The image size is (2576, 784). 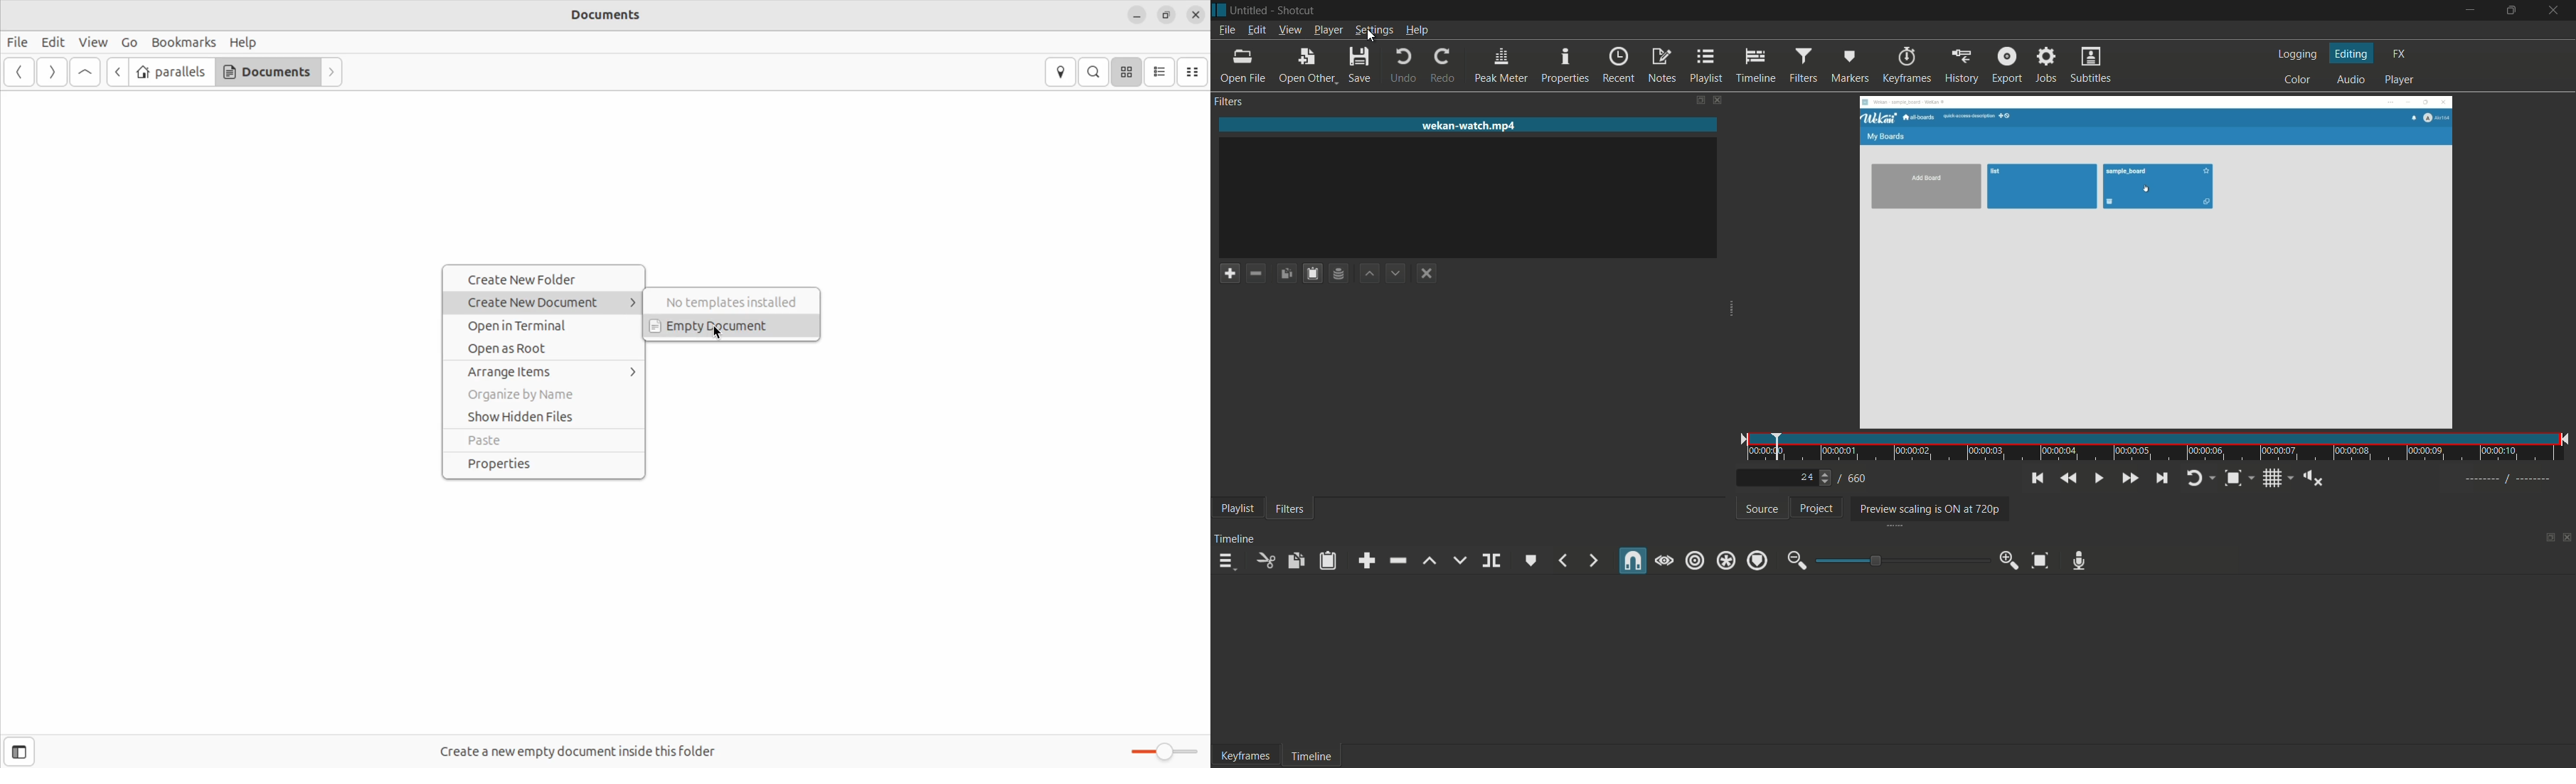 What do you see at coordinates (2195, 479) in the screenshot?
I see `toggle player looping` at bounding box center [2195, 479].